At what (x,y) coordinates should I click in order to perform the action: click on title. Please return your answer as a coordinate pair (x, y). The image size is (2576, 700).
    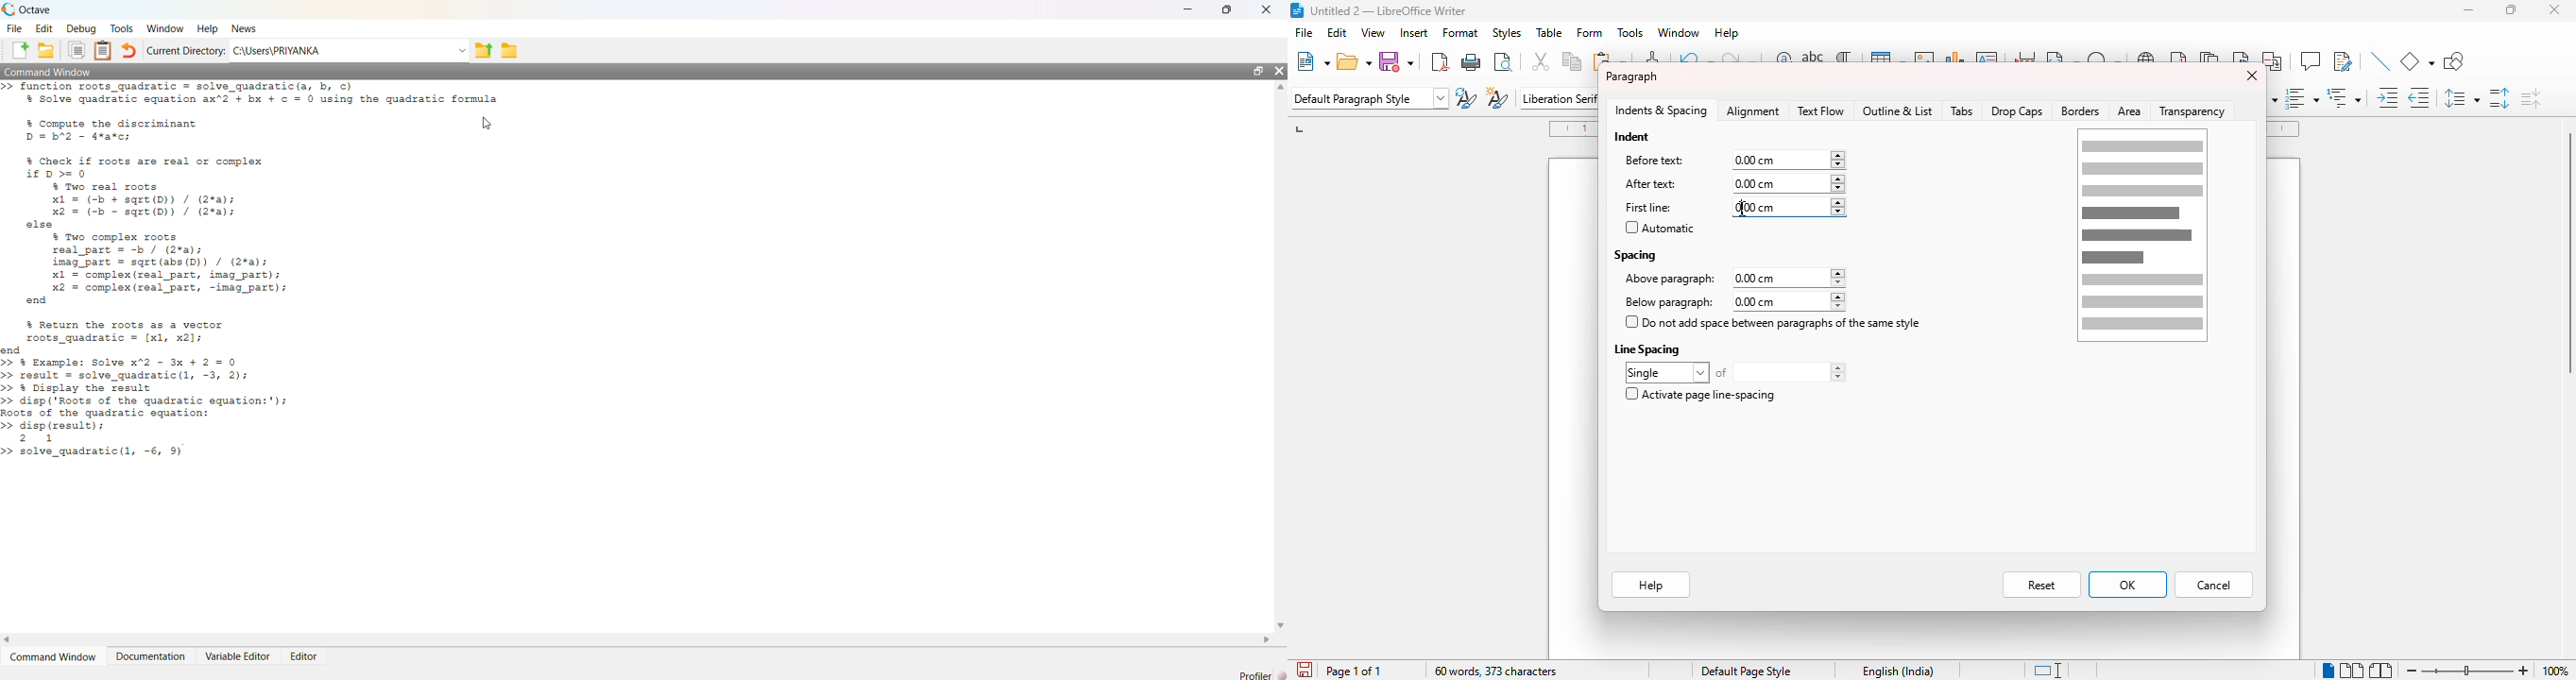
    Looking at the image, I should click on (1388, 9).